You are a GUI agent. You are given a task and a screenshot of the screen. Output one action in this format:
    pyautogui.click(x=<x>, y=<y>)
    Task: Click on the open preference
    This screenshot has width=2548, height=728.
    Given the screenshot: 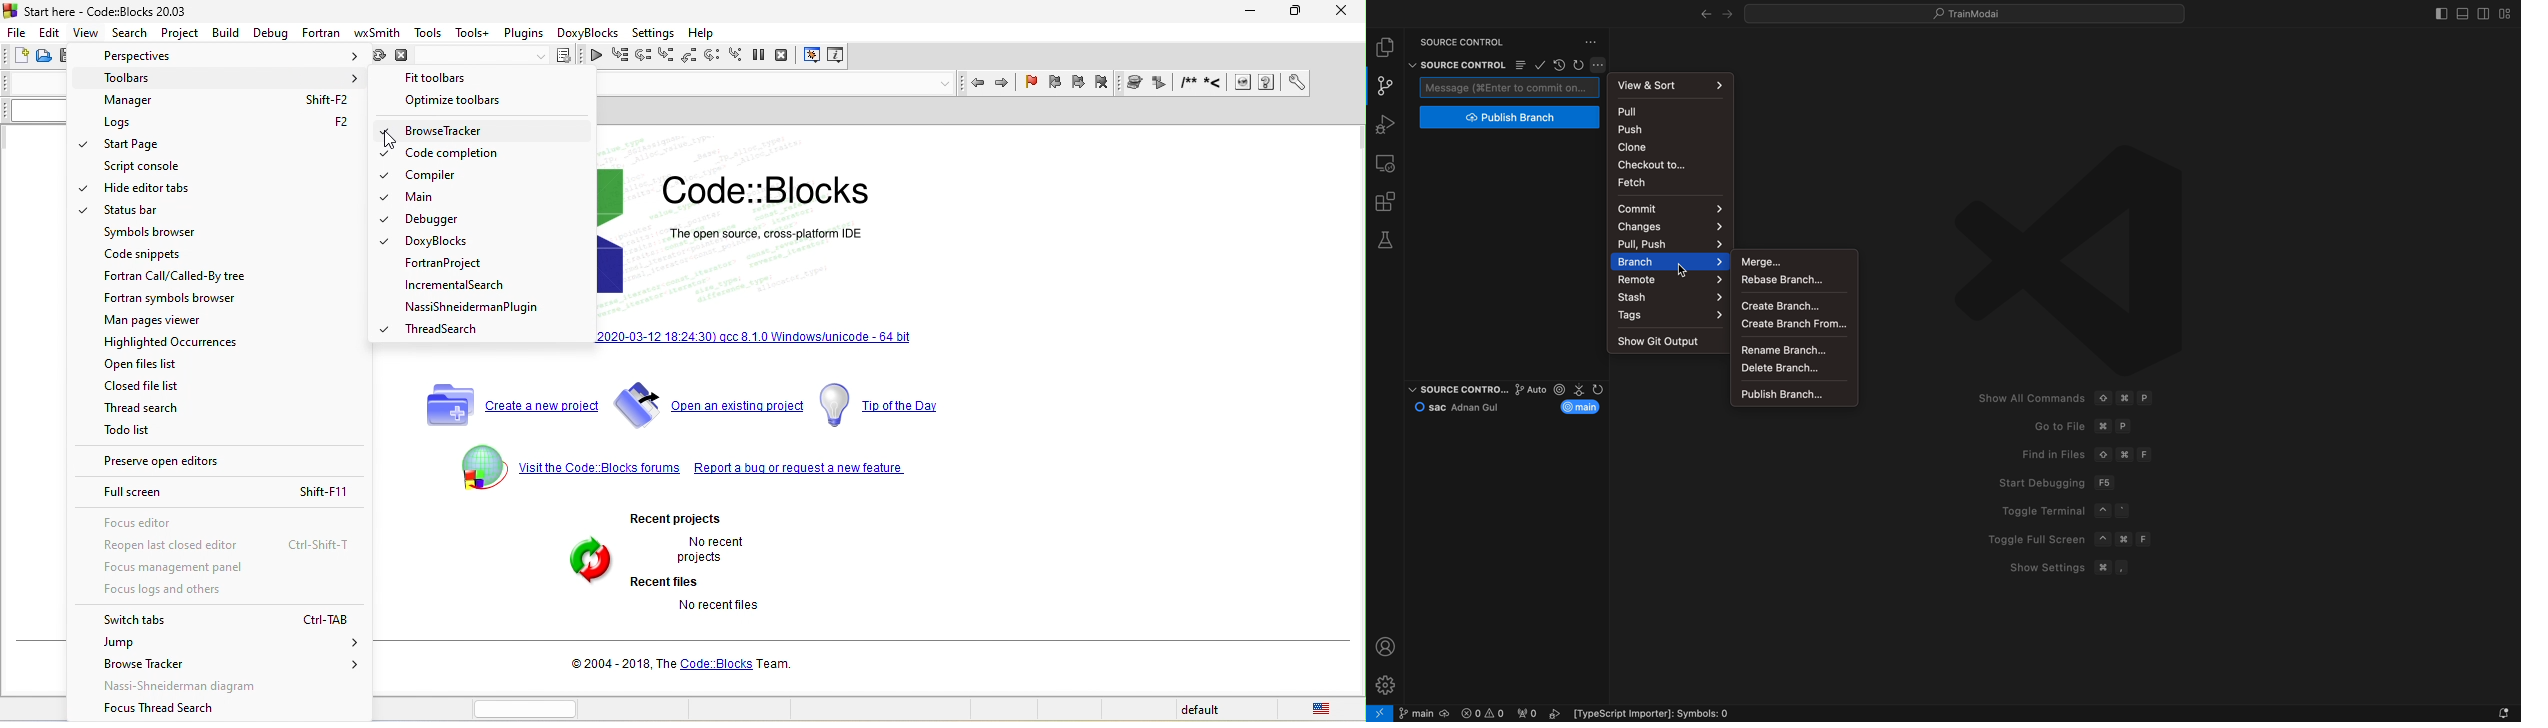 What is the action you would take?
    pyautogui.click(x=1294, y=83)
    